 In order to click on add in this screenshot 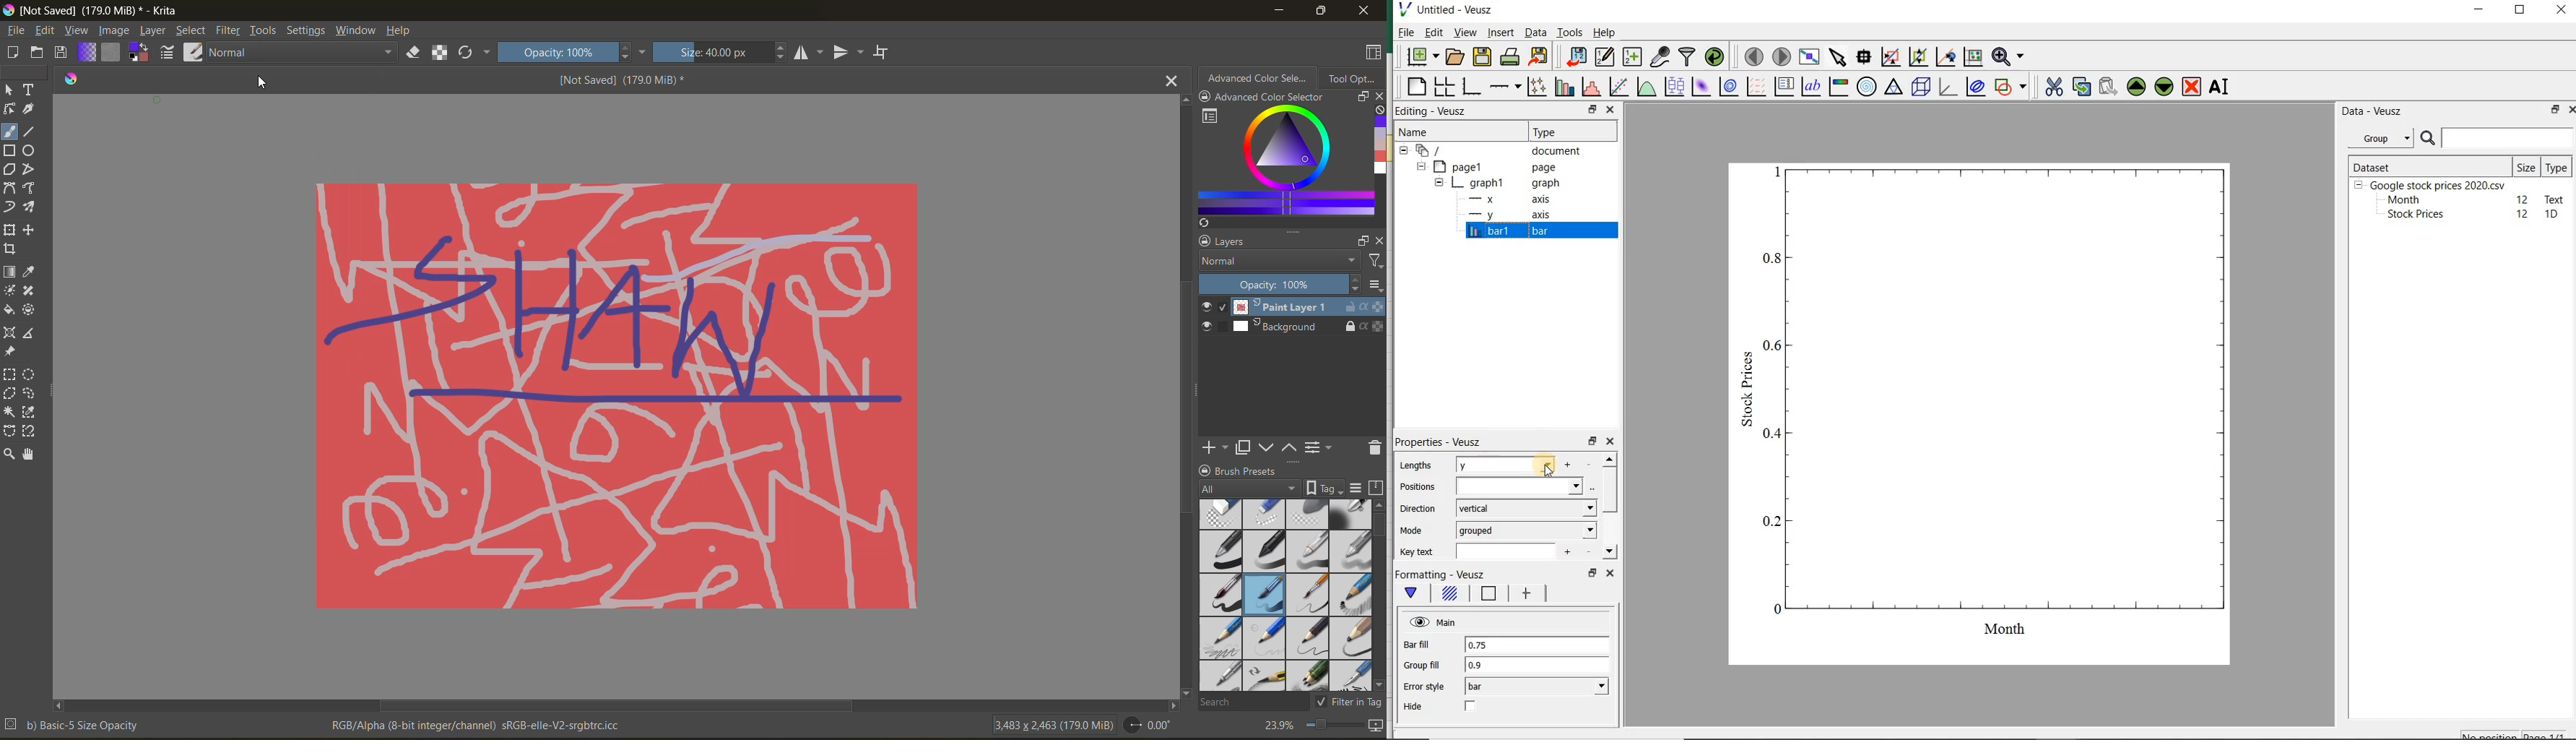, I will do `click(1215, 448)`.